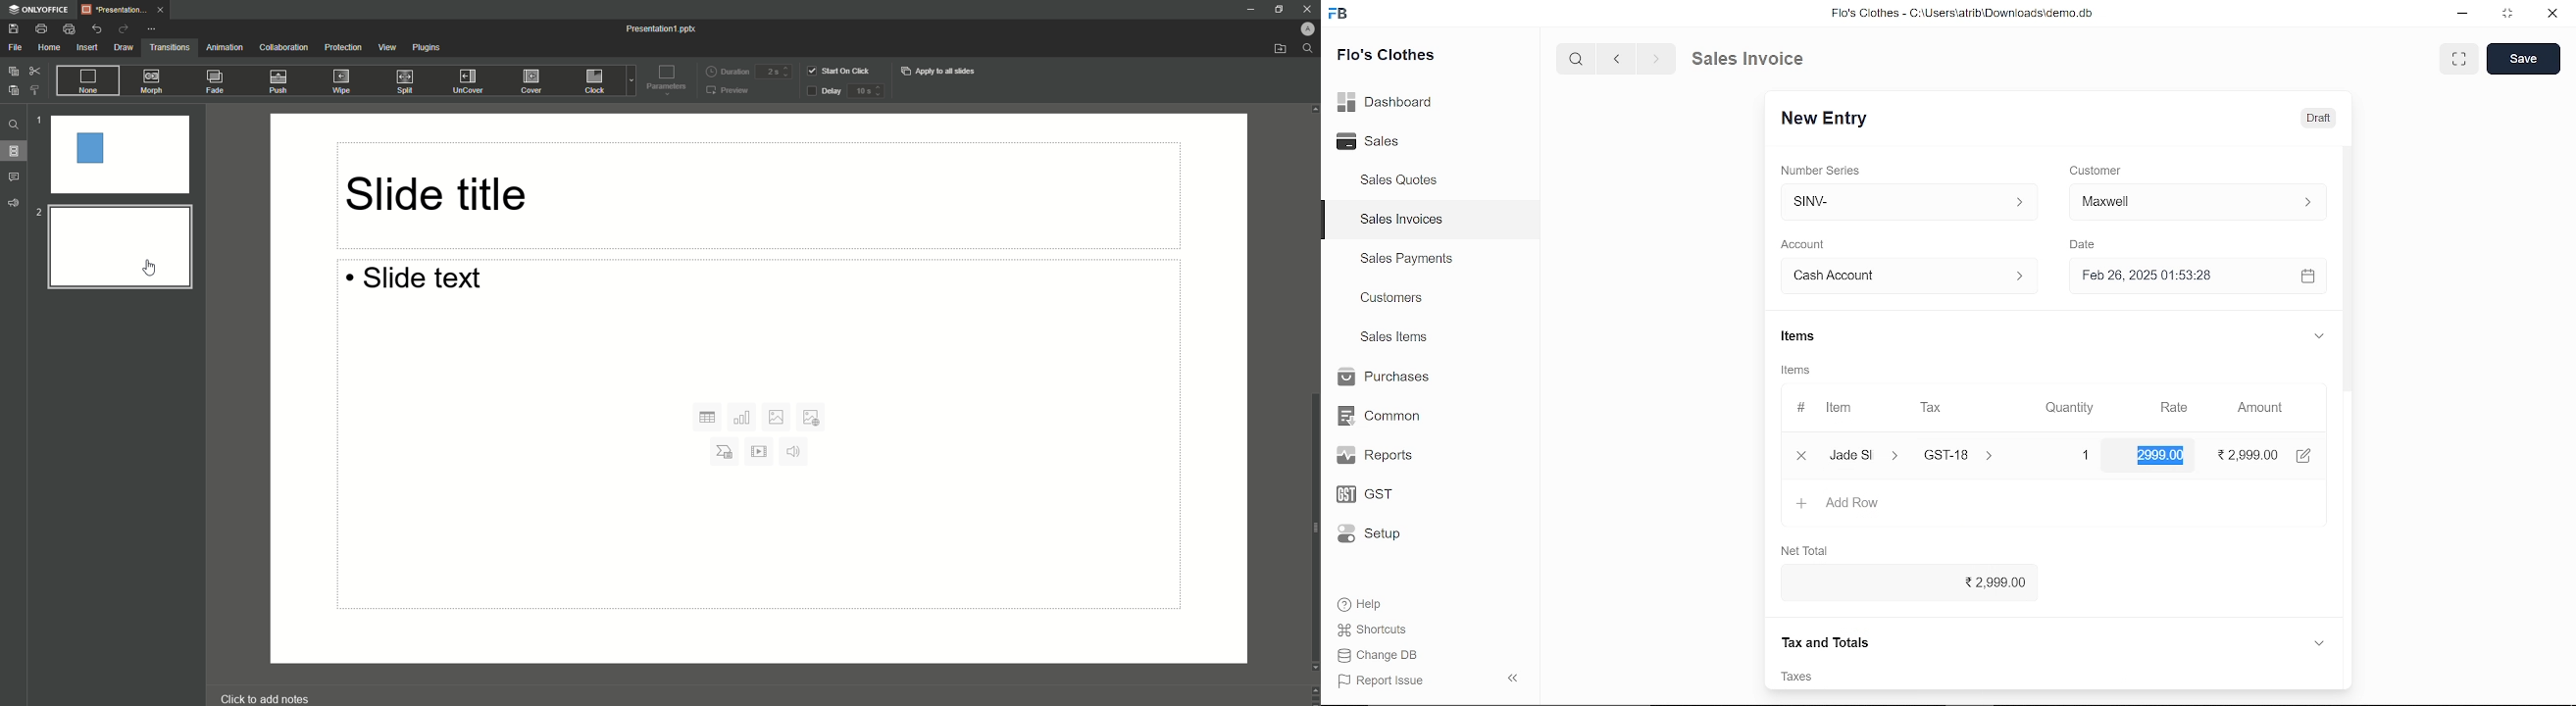 Image resolution: width=2576 pixels, height=728 pixels. Describe the element at coordinates (1832, 119) in the screenshot. I see `New Entry` at that location.